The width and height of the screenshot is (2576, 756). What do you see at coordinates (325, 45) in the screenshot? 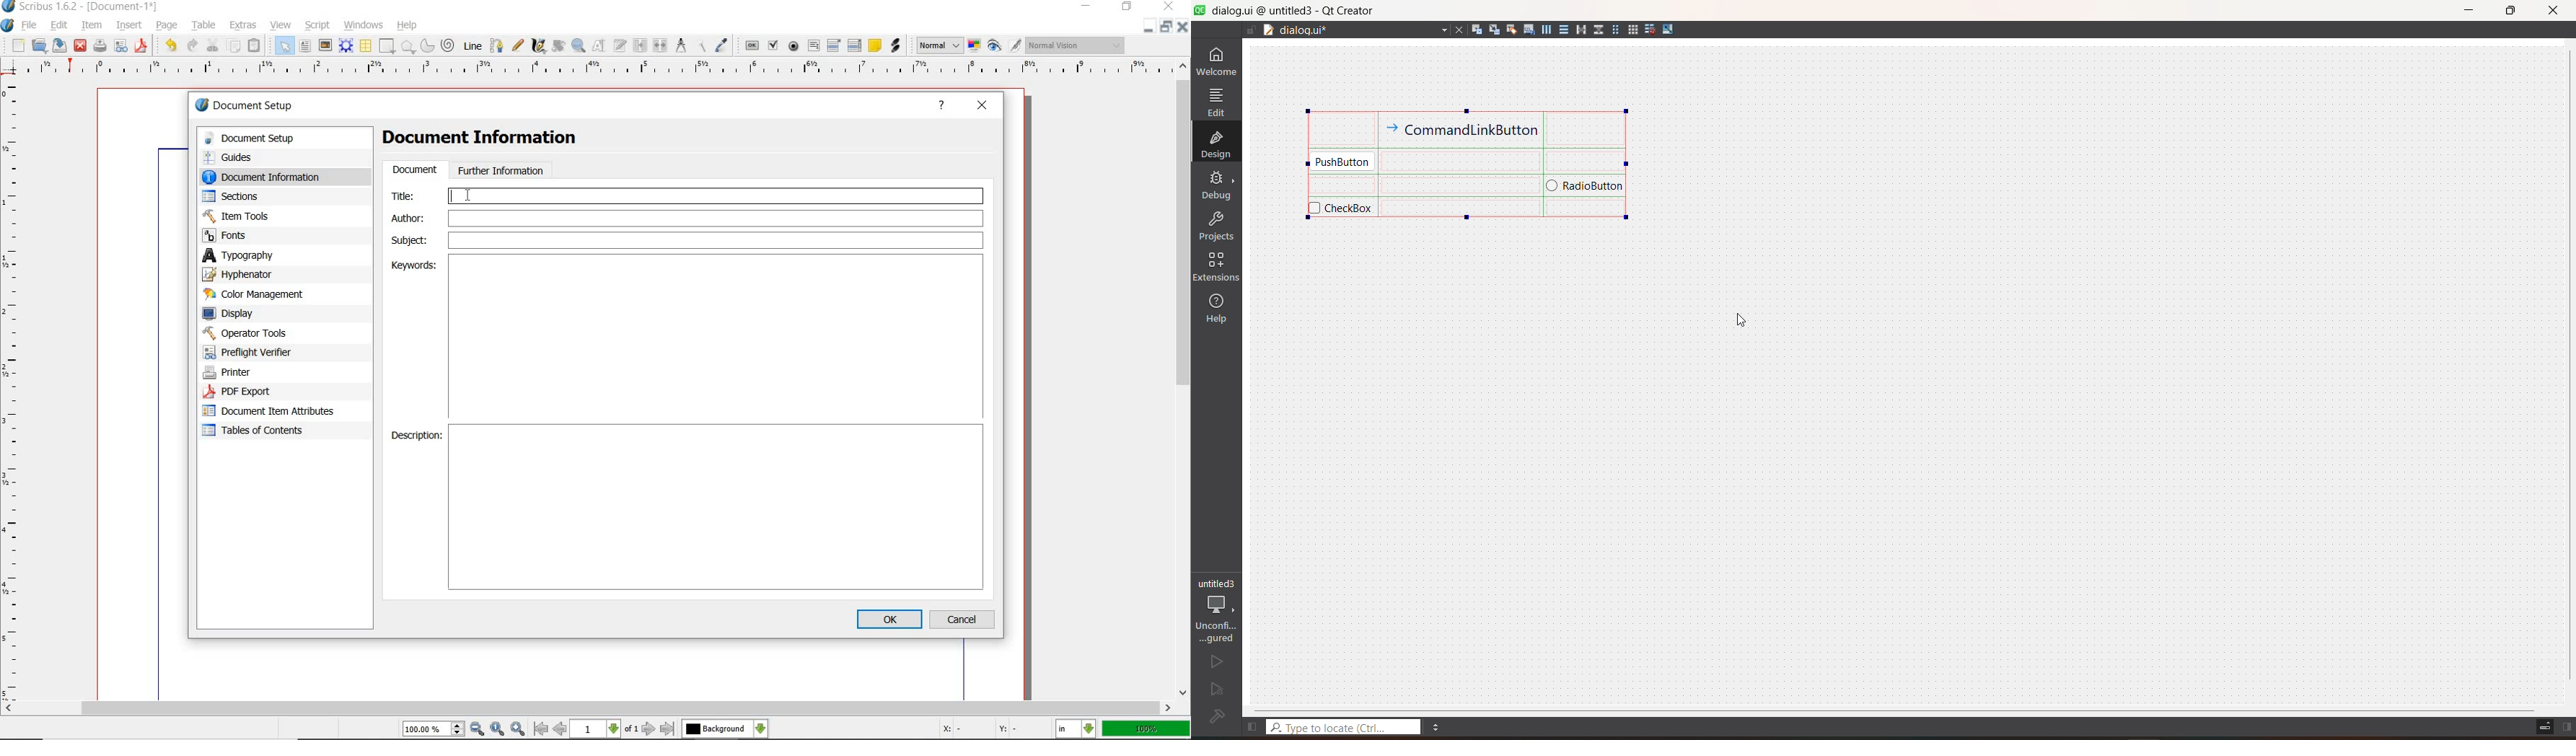
I see `image frame` at bounding box center [325, 45].